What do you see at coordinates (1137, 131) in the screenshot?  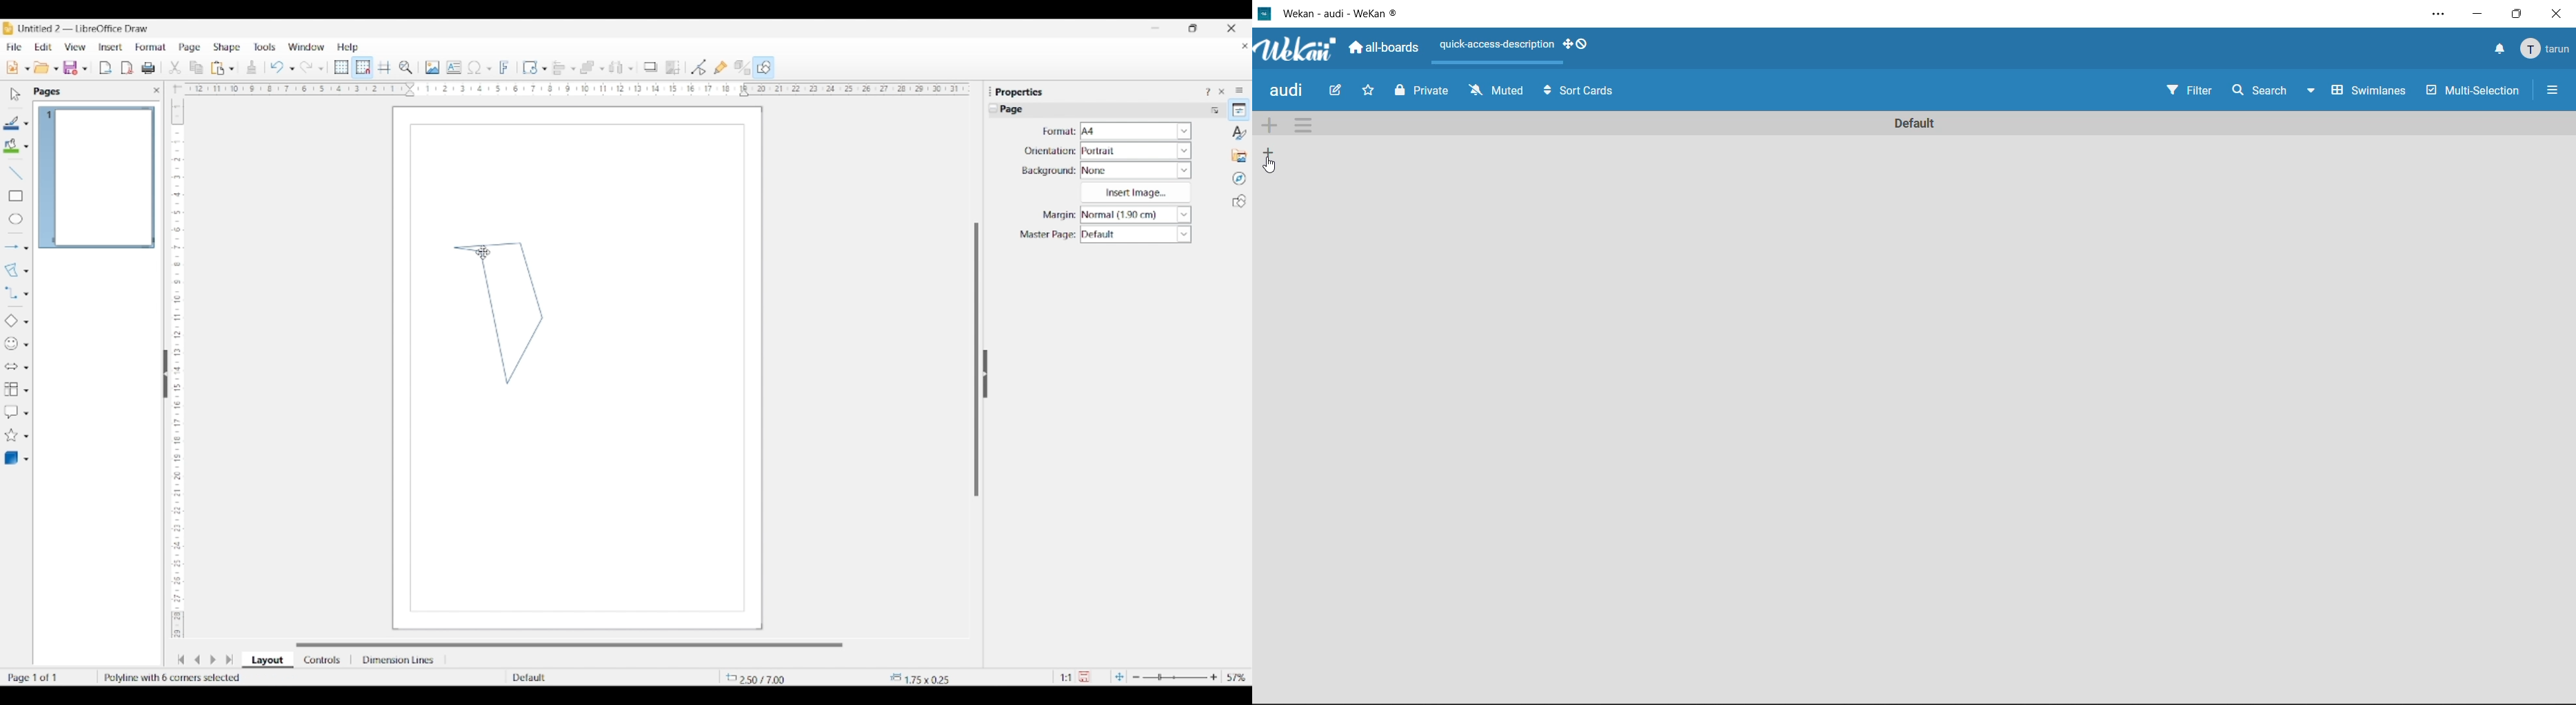 I see `Format options` at bounding box center [1137, 131].